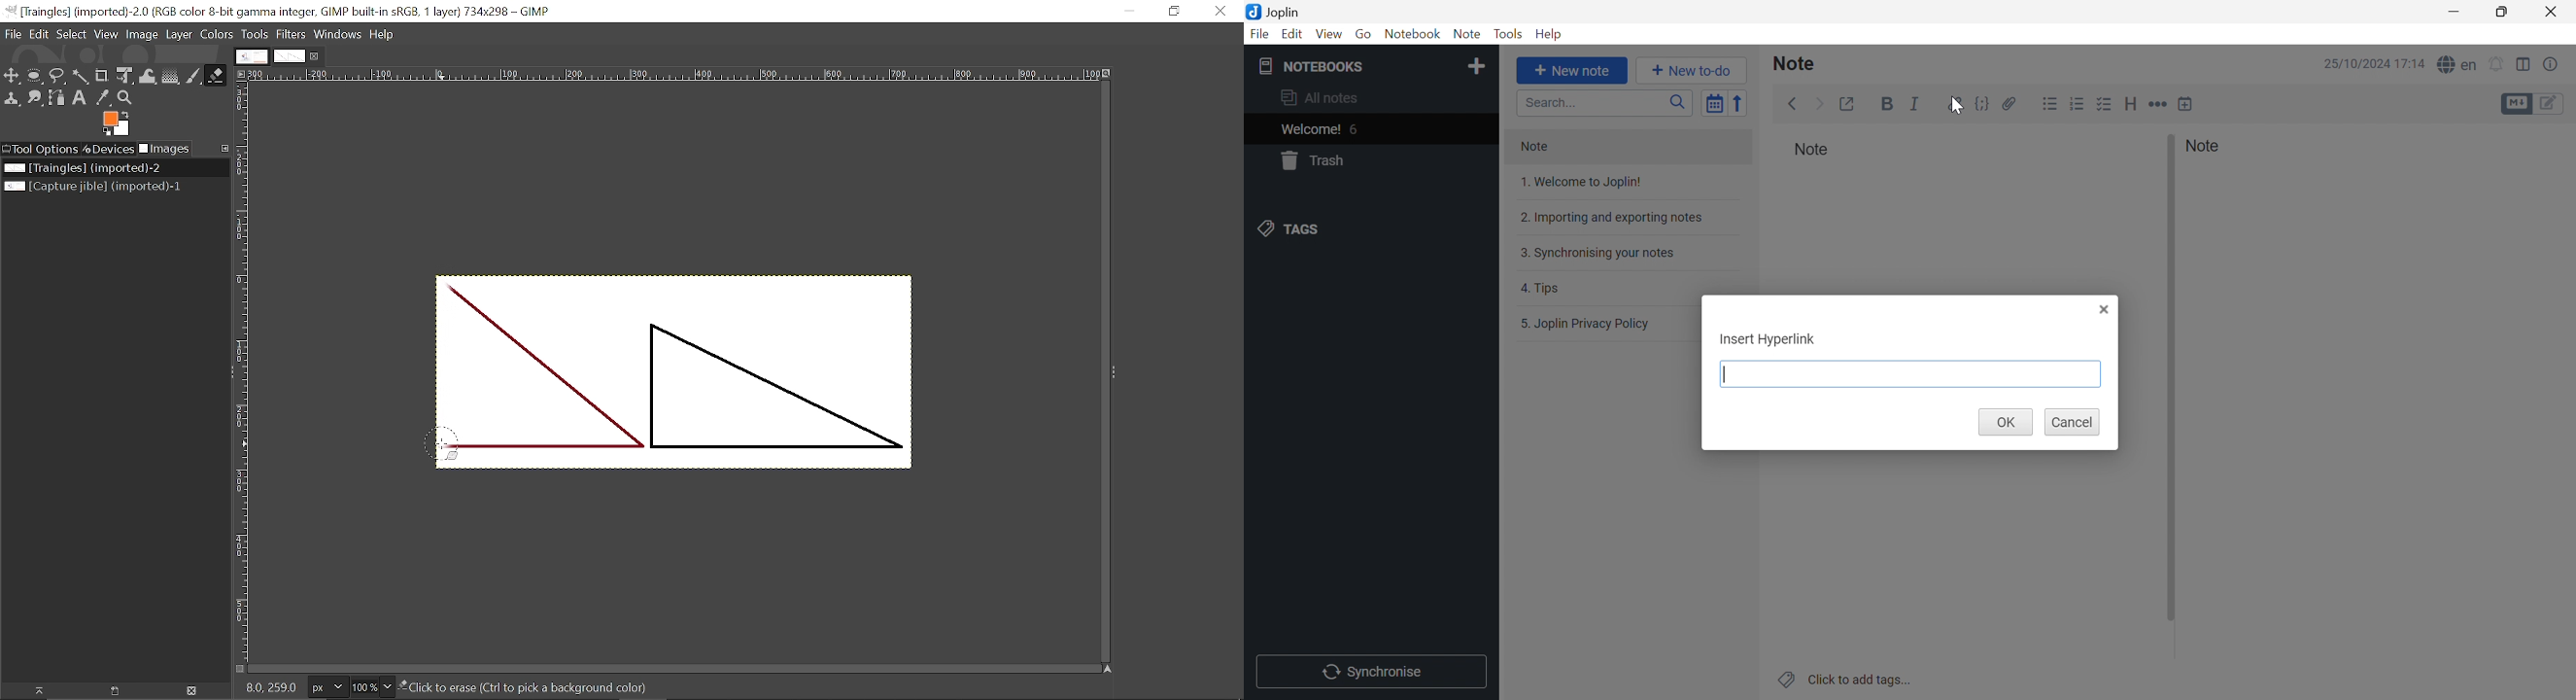 The width and height of the screenshot is (2576, 700). What do you see at coordinates (543, 689) in the screenshot?
I see `click to erase (Ctrl to pick a background color)` at bounding box center [543, 689].